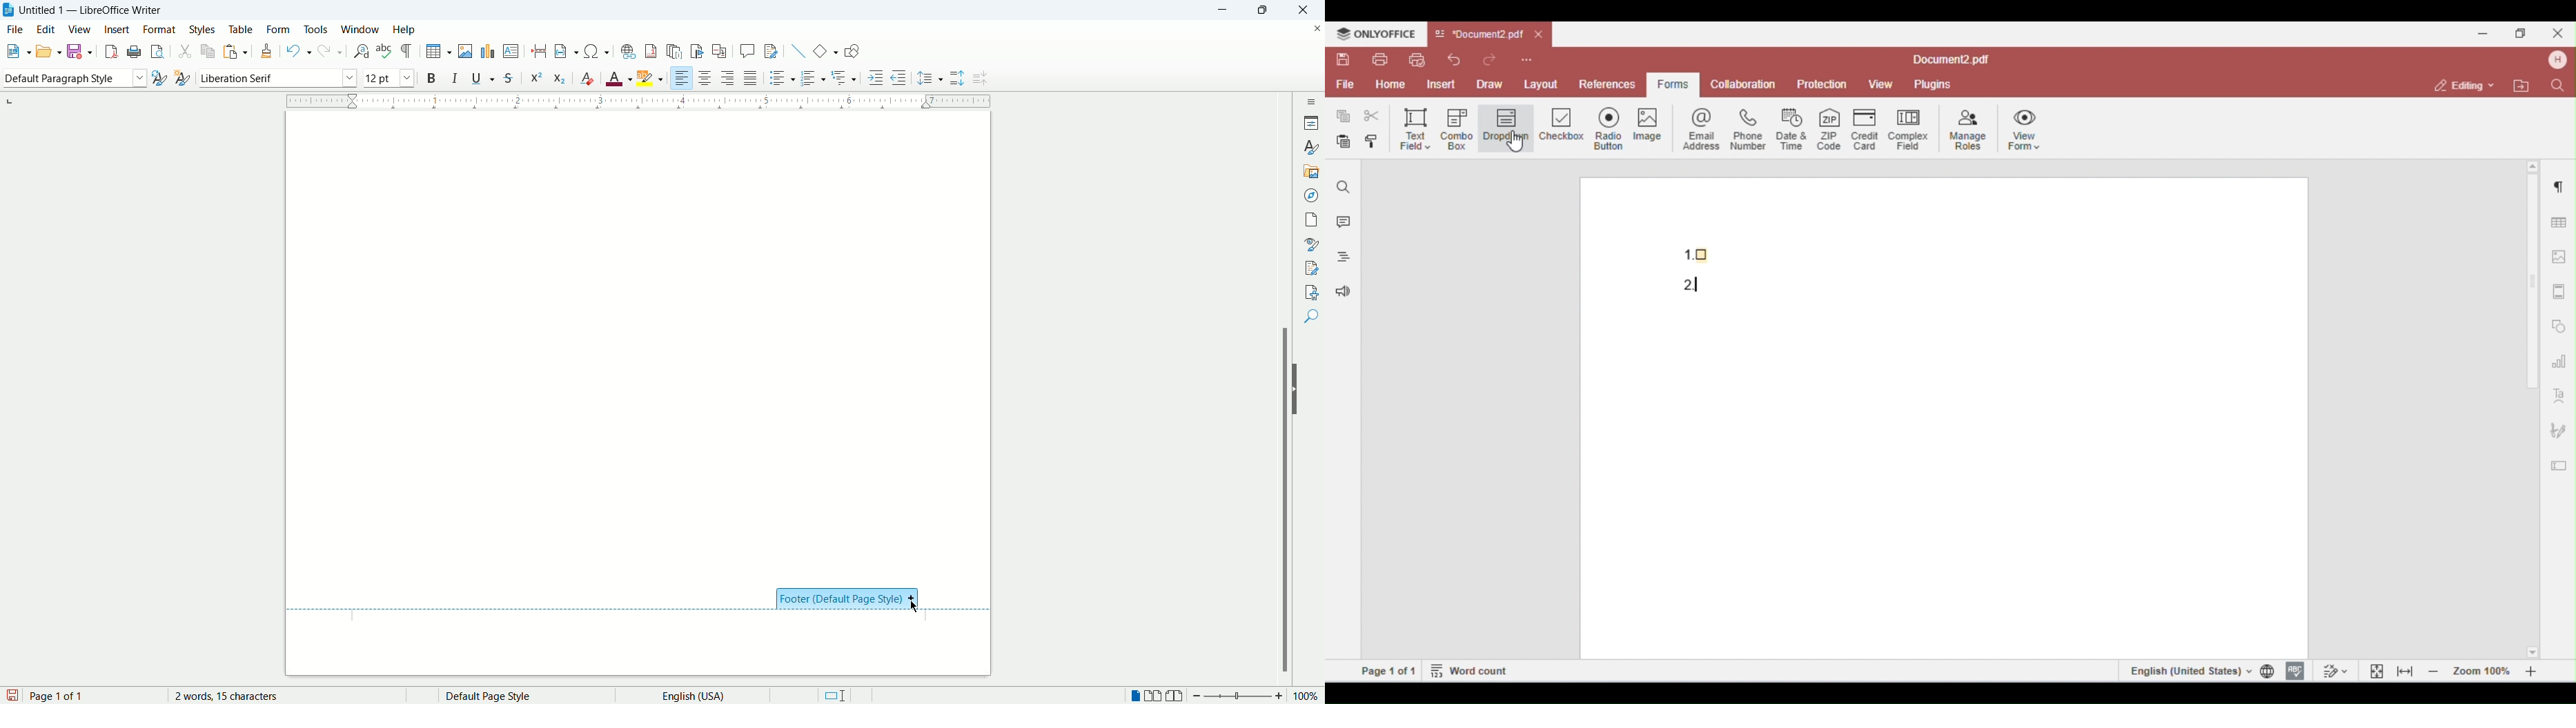 This screenshot has width=2576, height=728. I want to click on font size, so click(388, 77).